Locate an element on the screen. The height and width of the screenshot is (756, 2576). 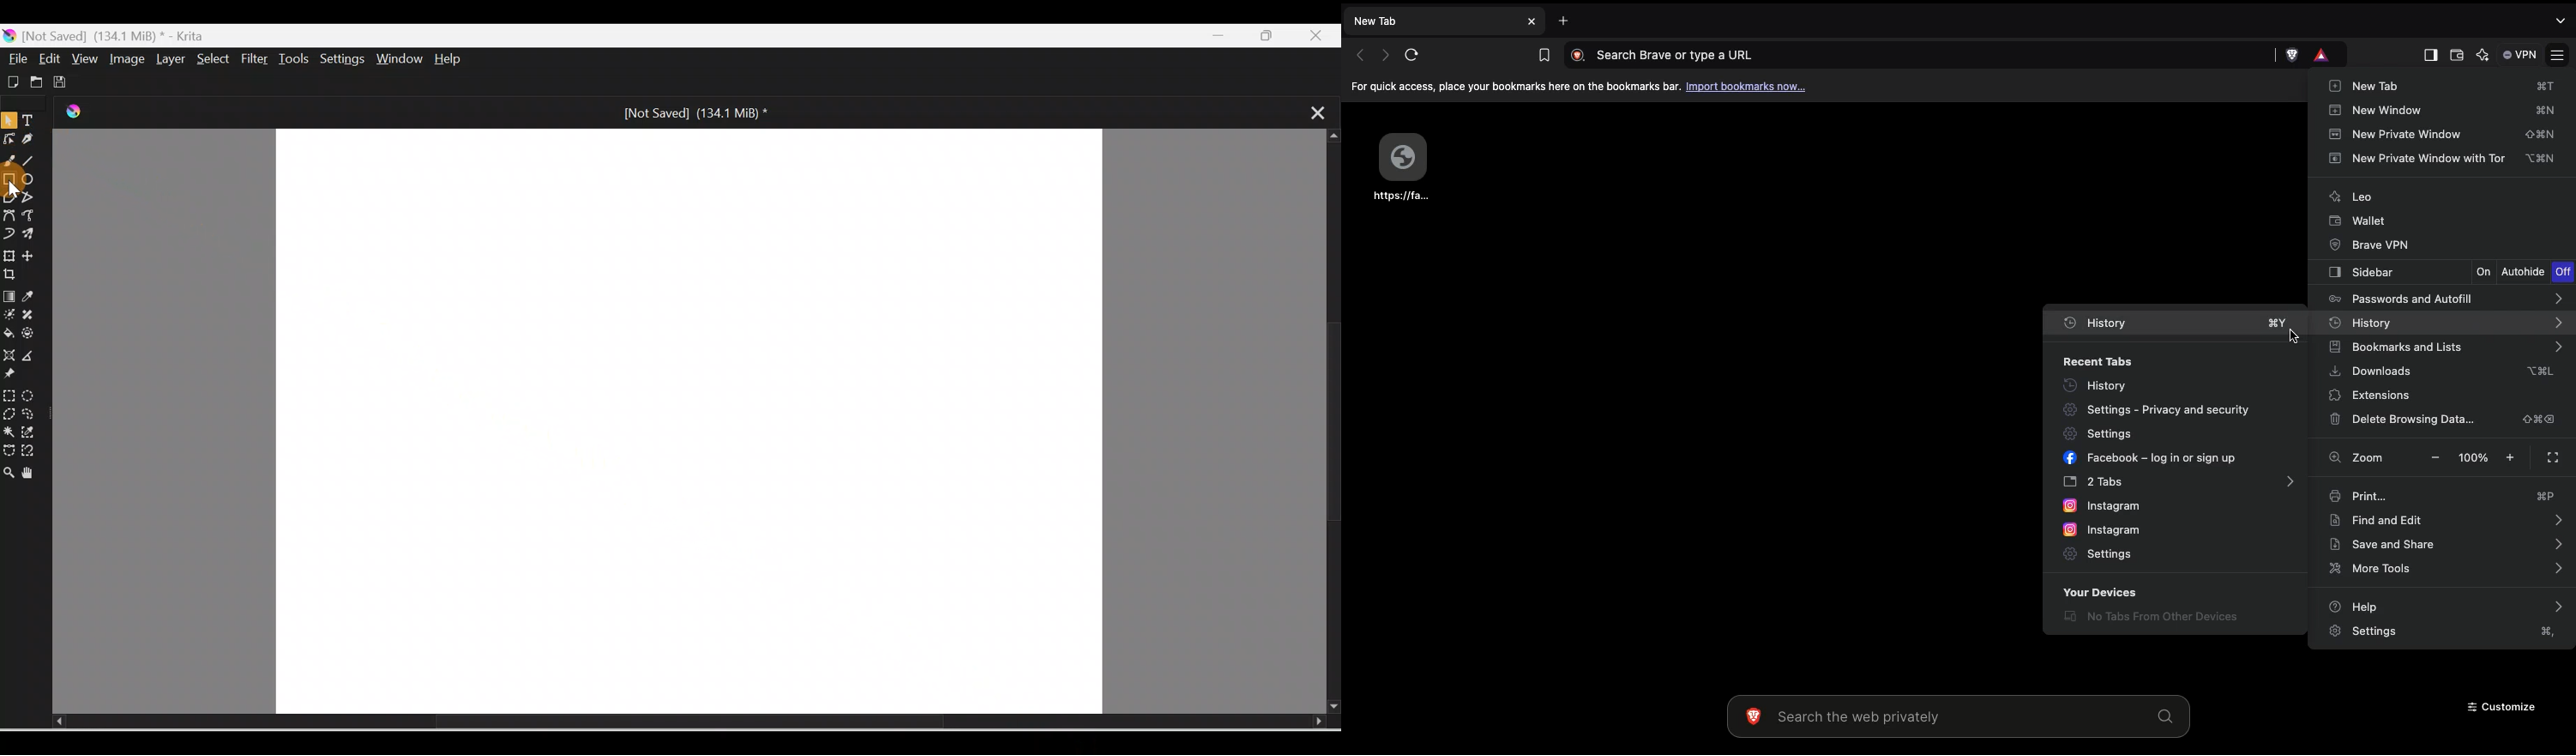
Minimize is located at coordinates (1221, 36).